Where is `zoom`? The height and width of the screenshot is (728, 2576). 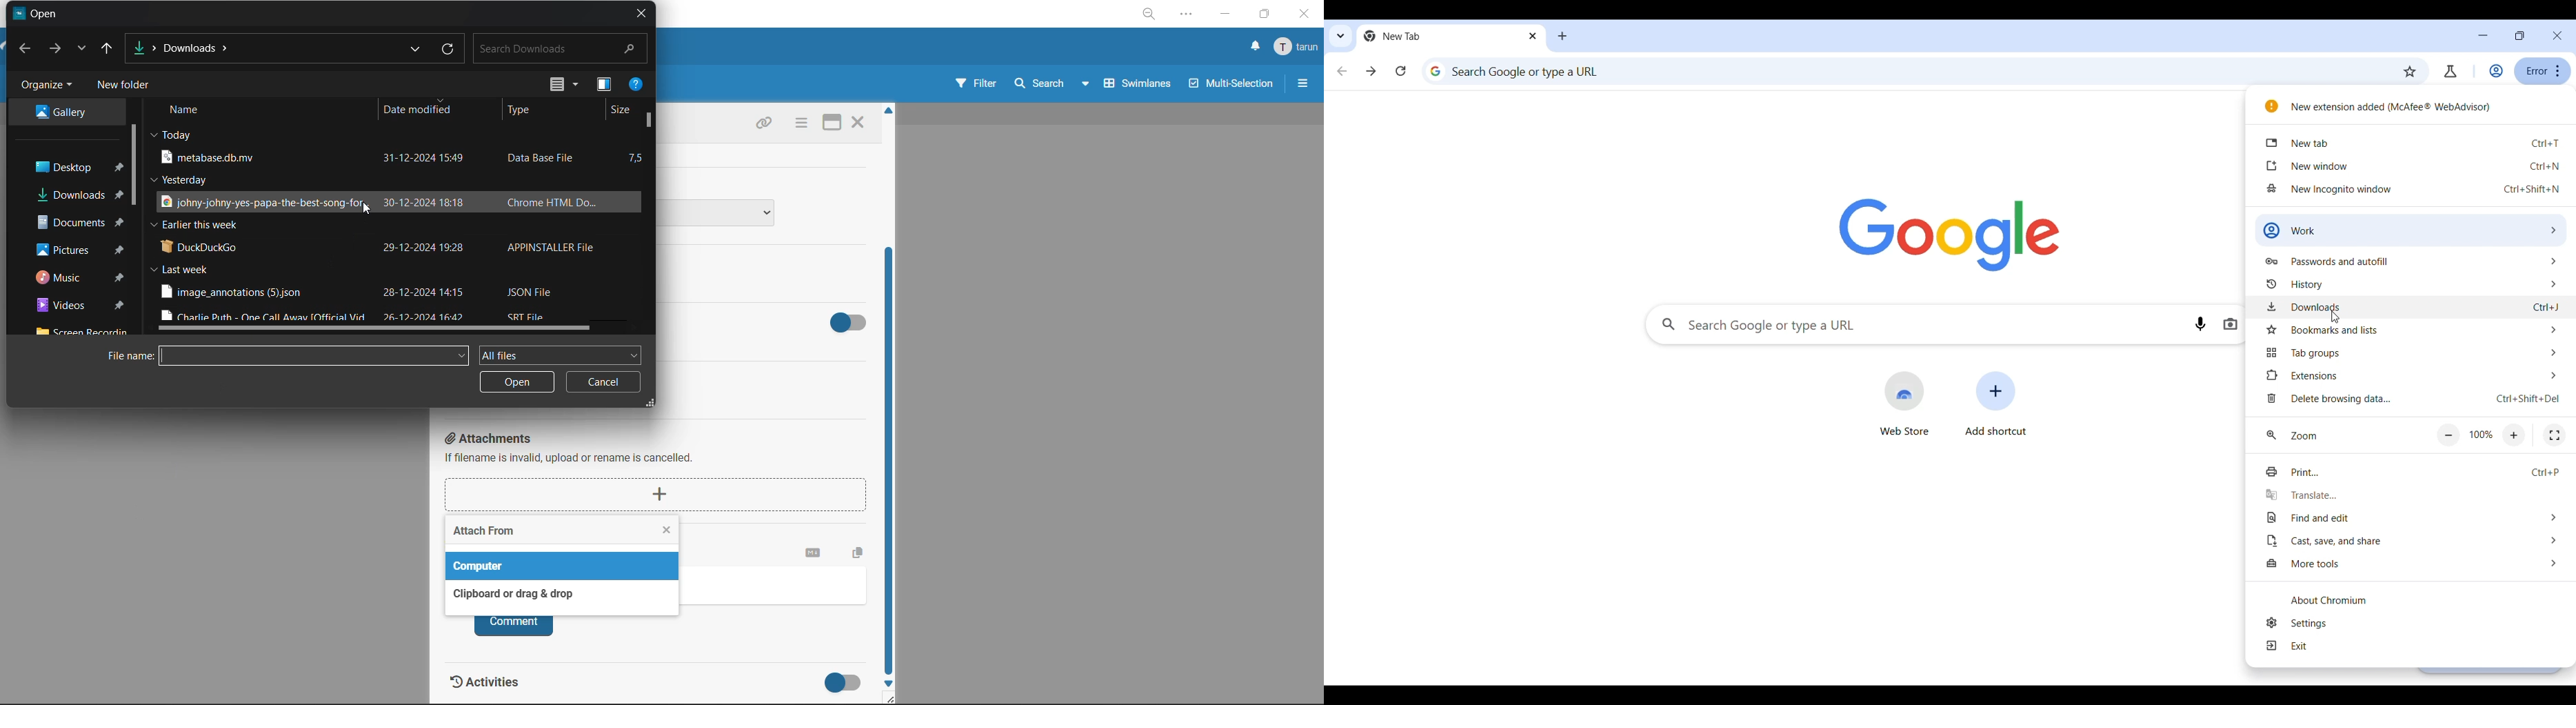 zoom is located at coordinates (1151, 14).